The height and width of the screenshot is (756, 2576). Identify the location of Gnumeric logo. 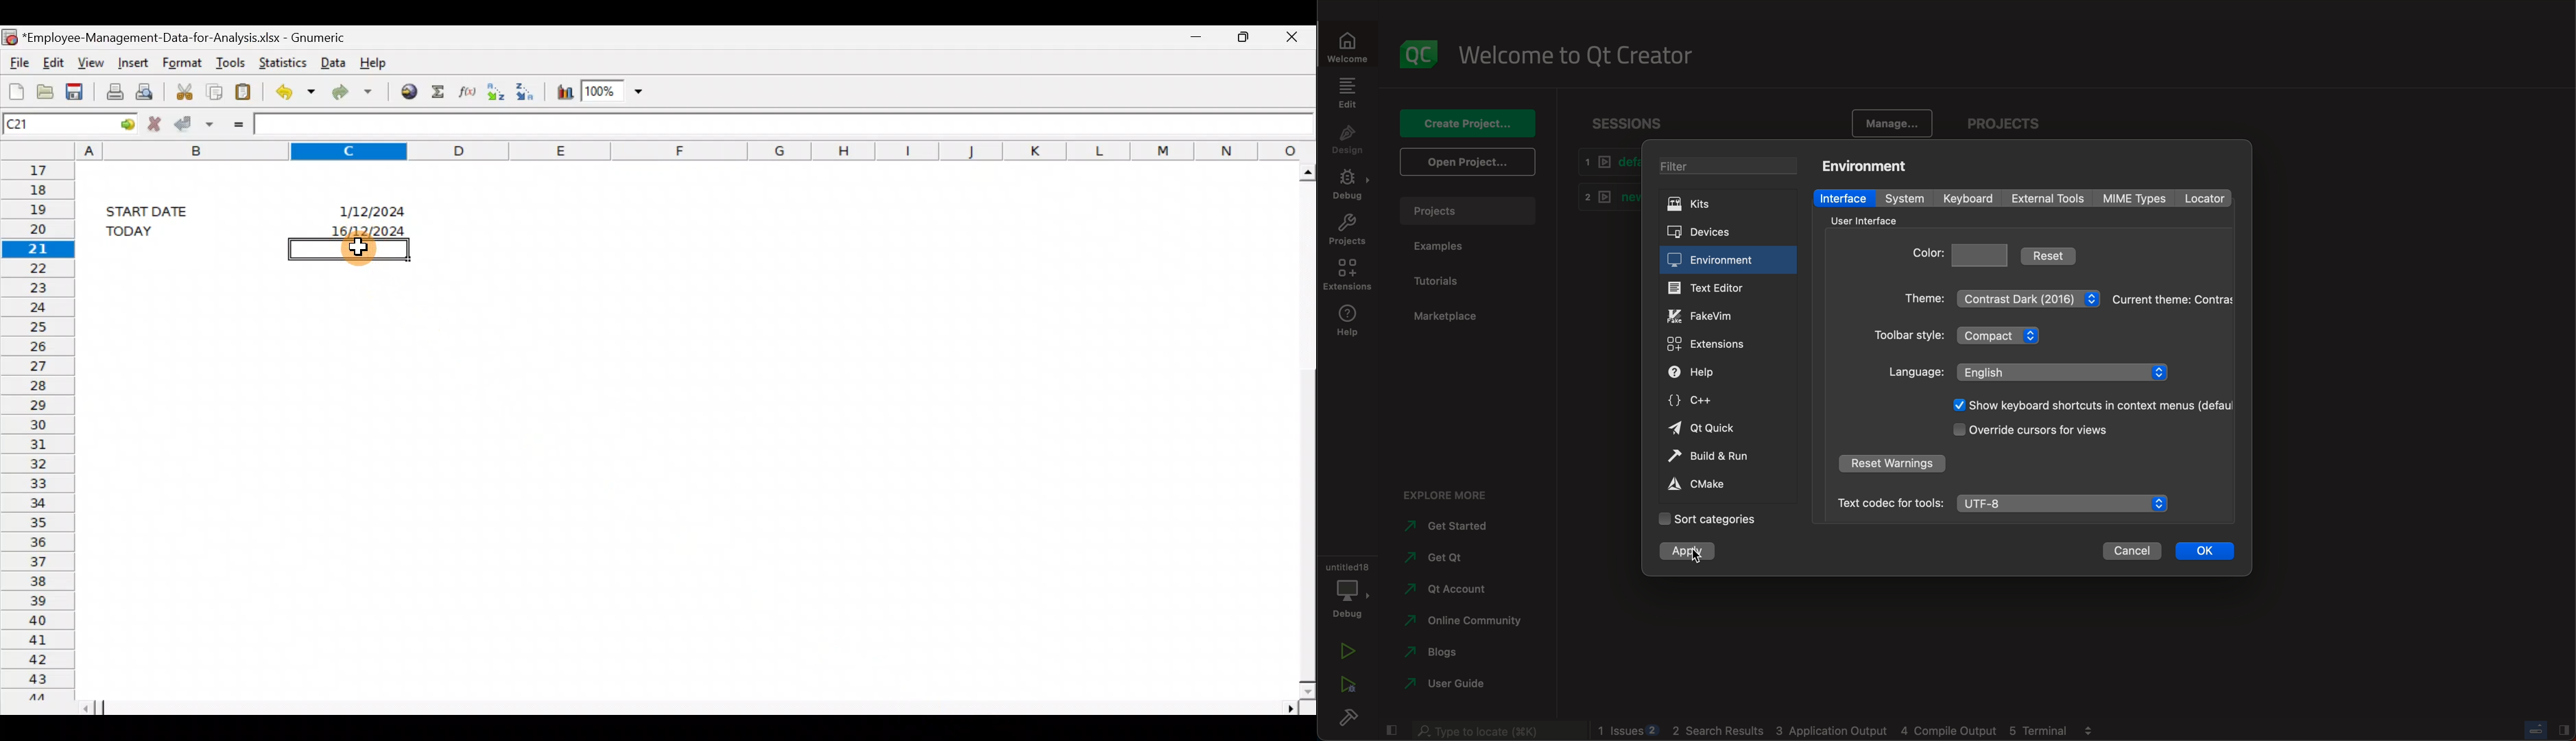
(10, 35).